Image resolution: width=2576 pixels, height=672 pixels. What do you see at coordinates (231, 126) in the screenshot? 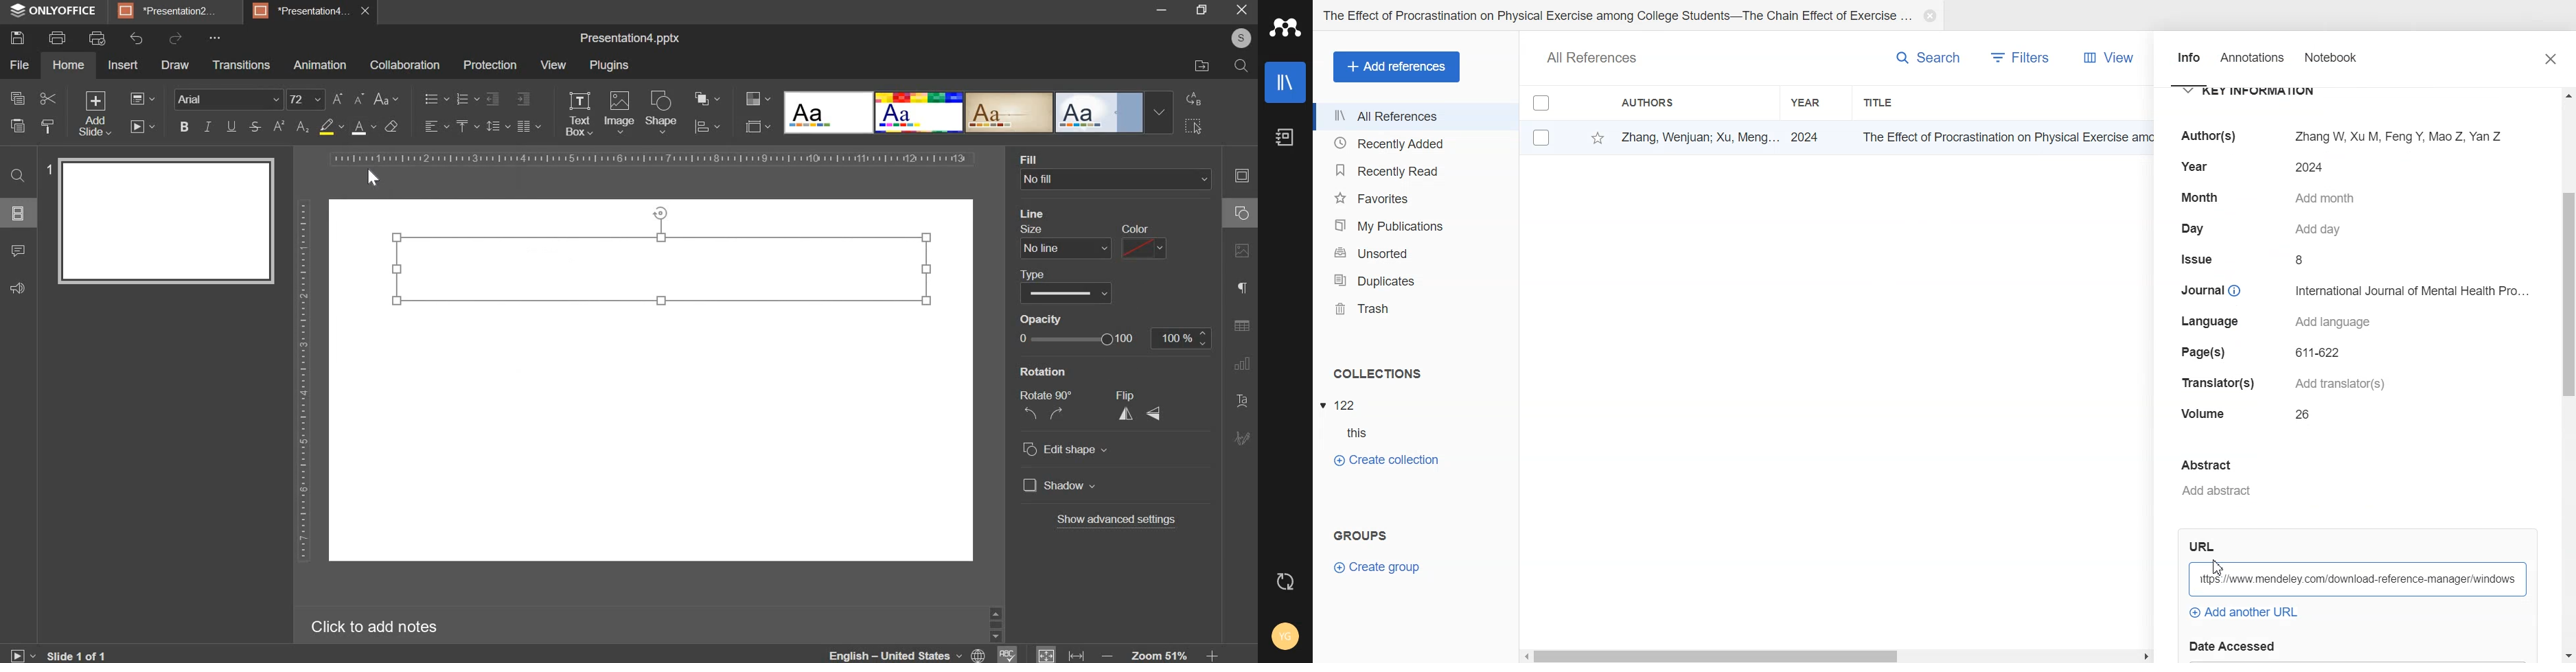
I see `underline` at bounding box center [231, 126].